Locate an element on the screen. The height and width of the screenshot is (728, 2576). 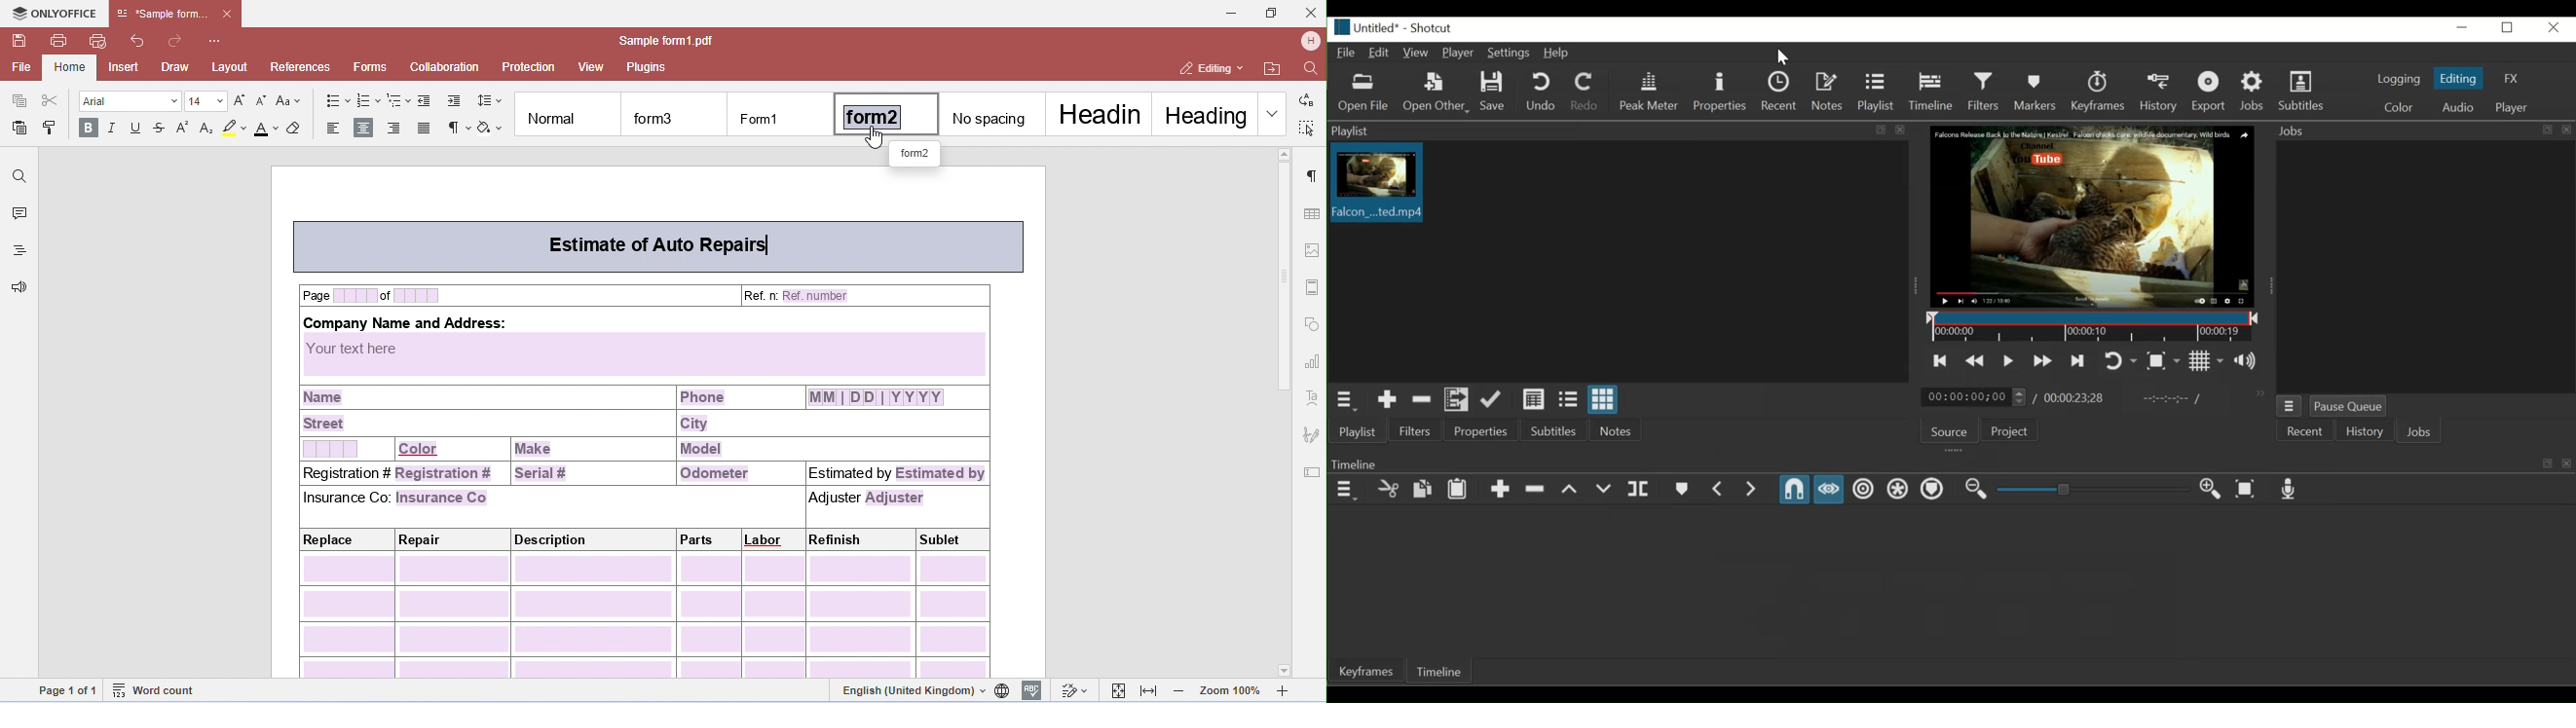
Lift is located at coordinates (1570, 488).